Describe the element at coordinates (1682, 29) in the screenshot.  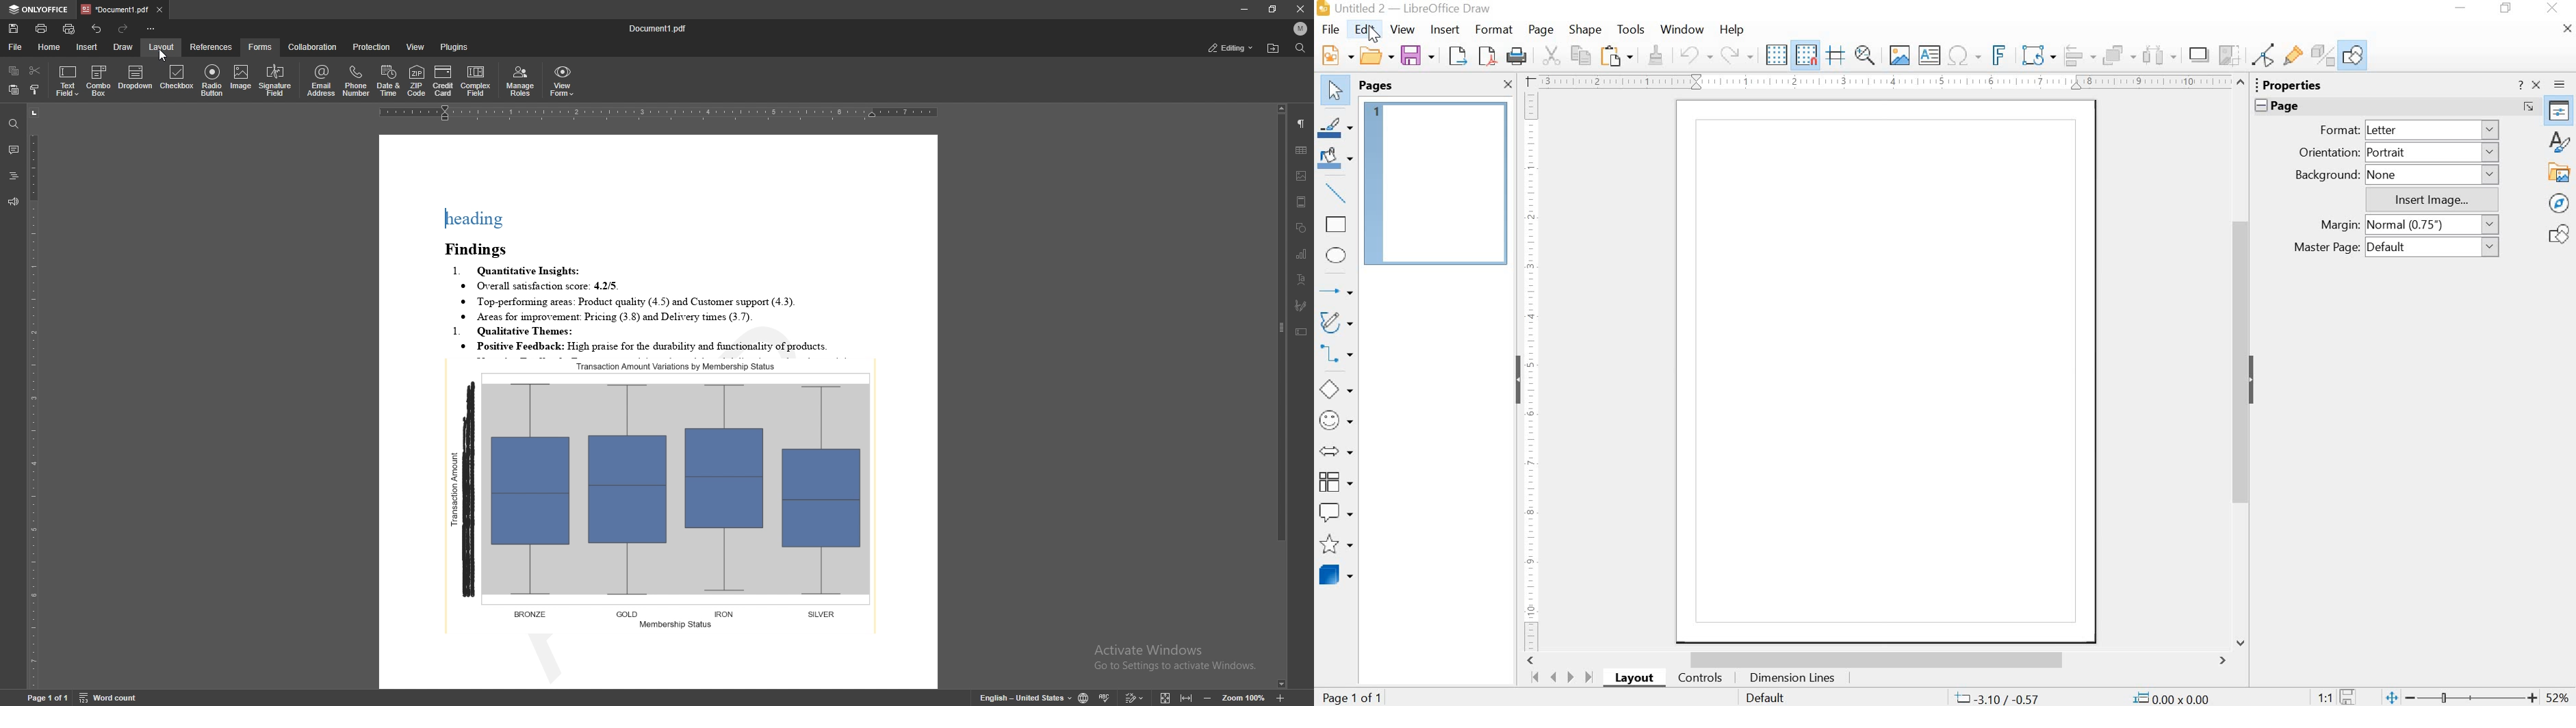
I see `Window` at that location.